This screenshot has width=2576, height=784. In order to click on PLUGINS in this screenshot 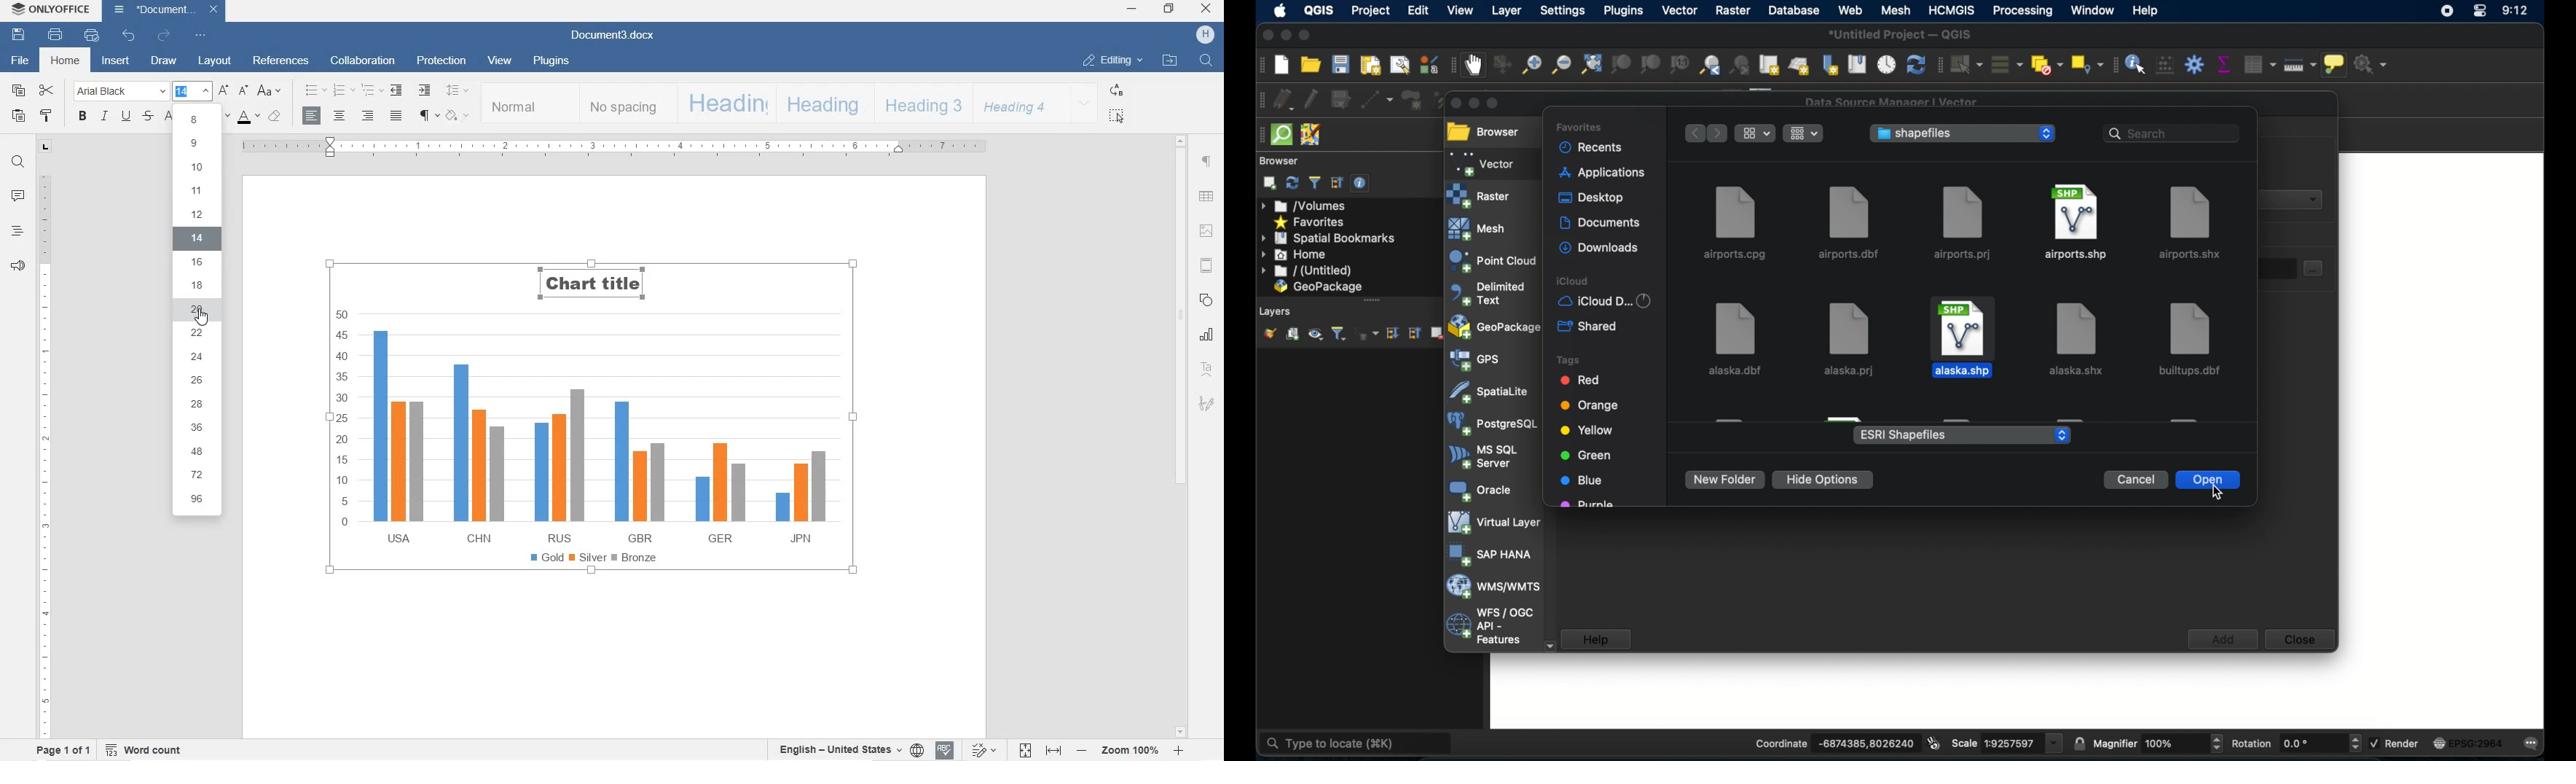, I will do `click(550, 61)`.